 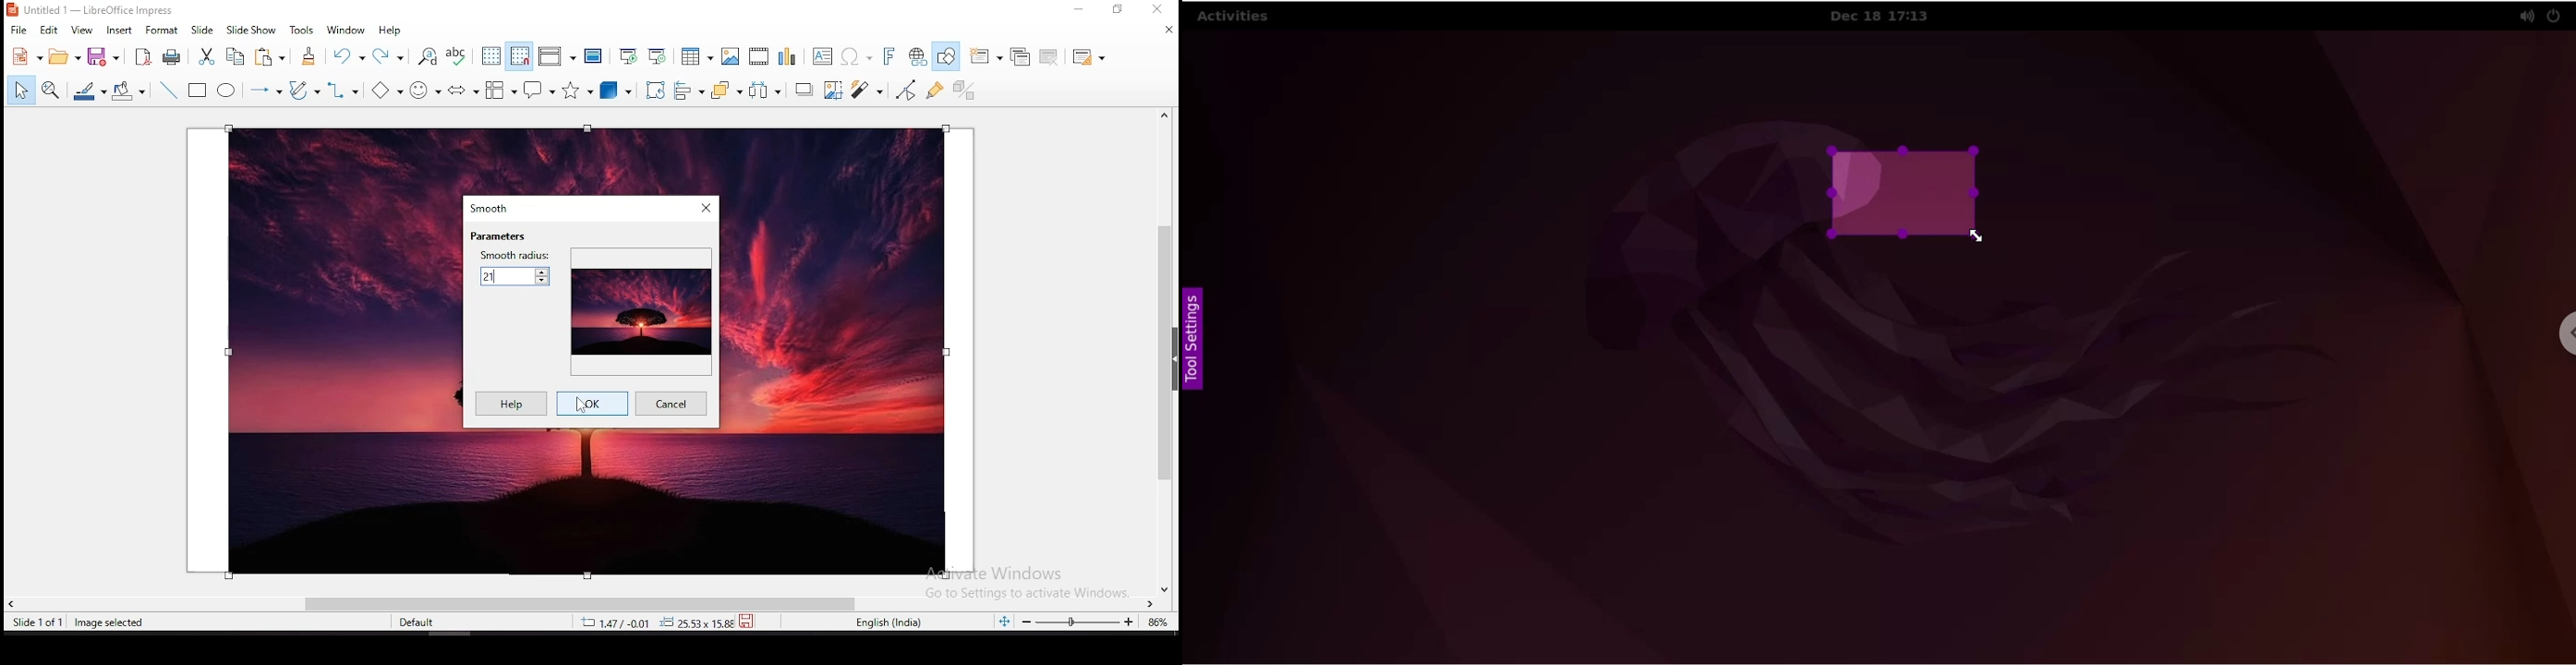 What do you see at coordinates (628, 54) in the screenshot?
I see `start from first slide` at bounding box center [628, 54].